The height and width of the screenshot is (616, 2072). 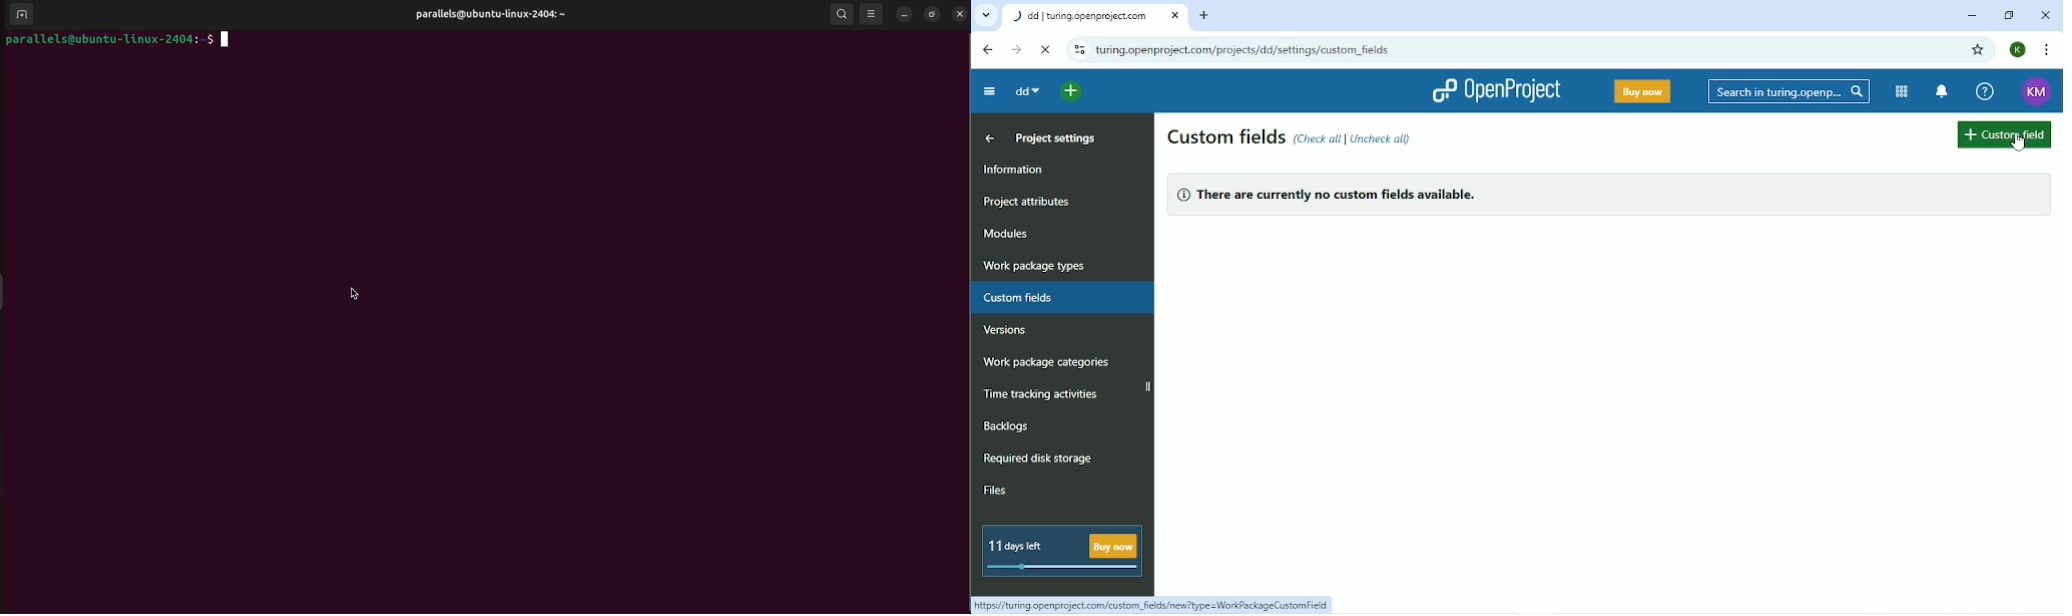 What do you see at coordinates (1247, 51) in the screenshot?
I see `turing.openproject.com/projects/dd/settings/custom_fields` at bounding box center [1247, 51].